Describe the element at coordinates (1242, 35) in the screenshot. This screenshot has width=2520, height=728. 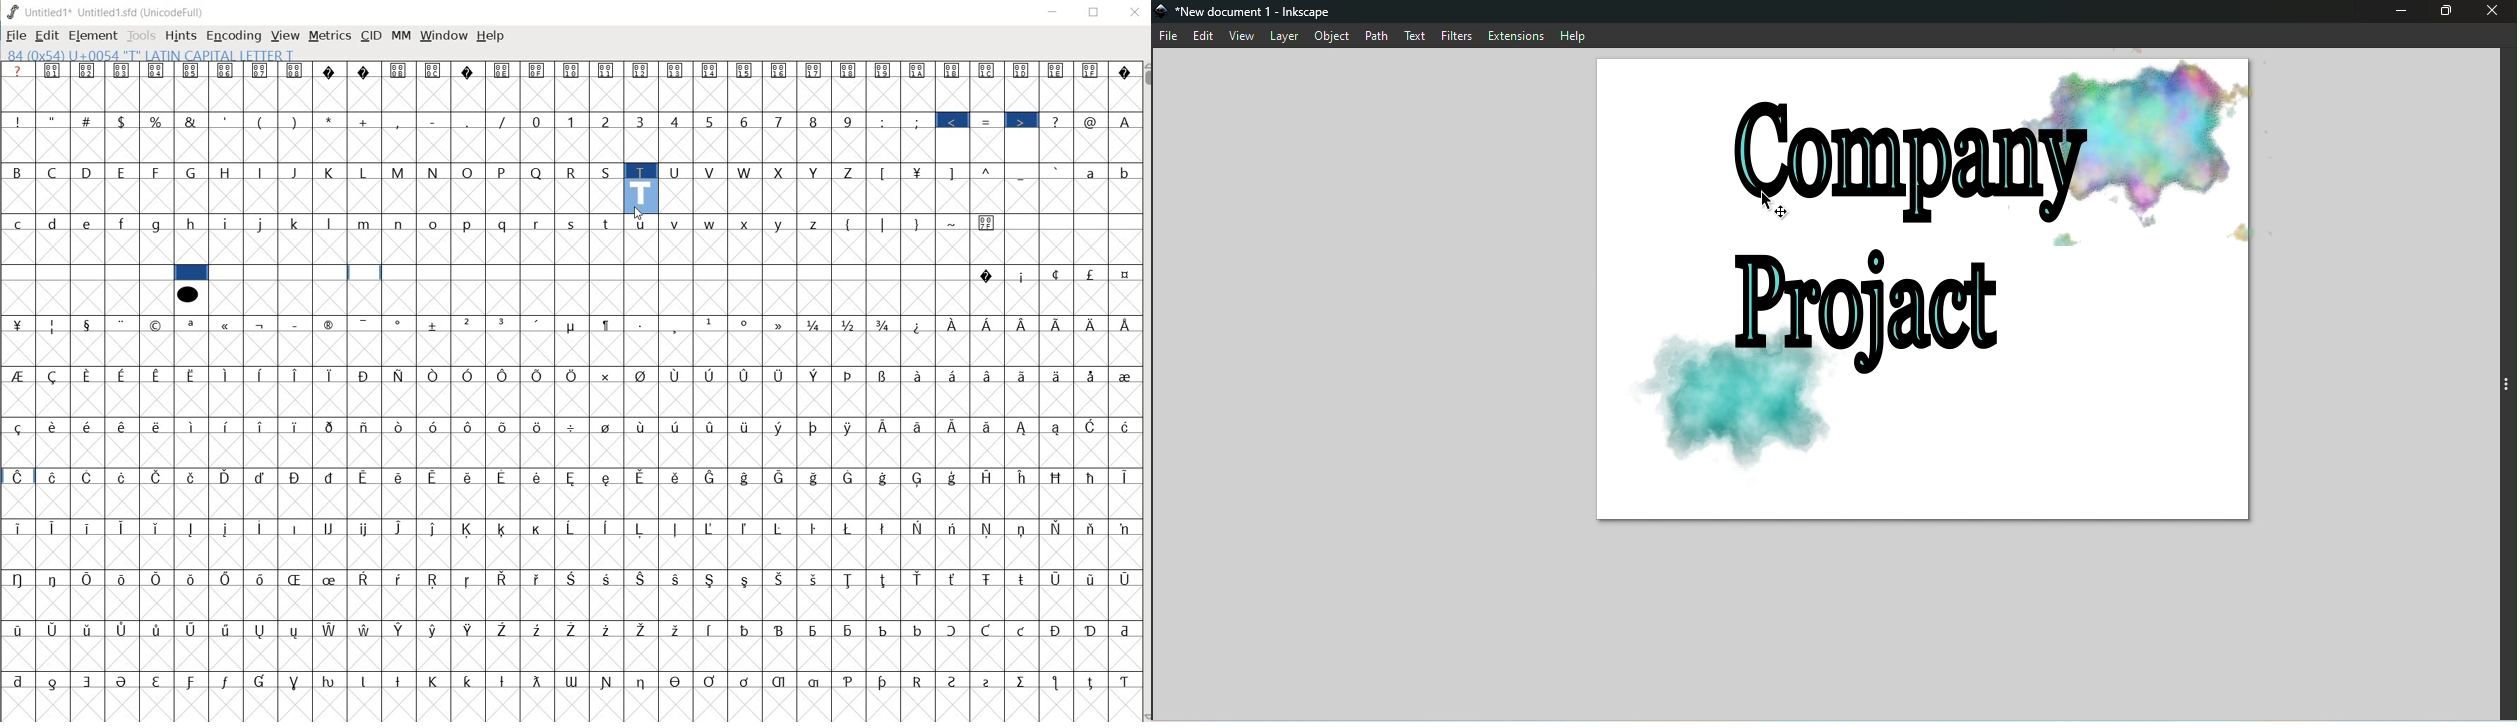
I see `View` at that location.